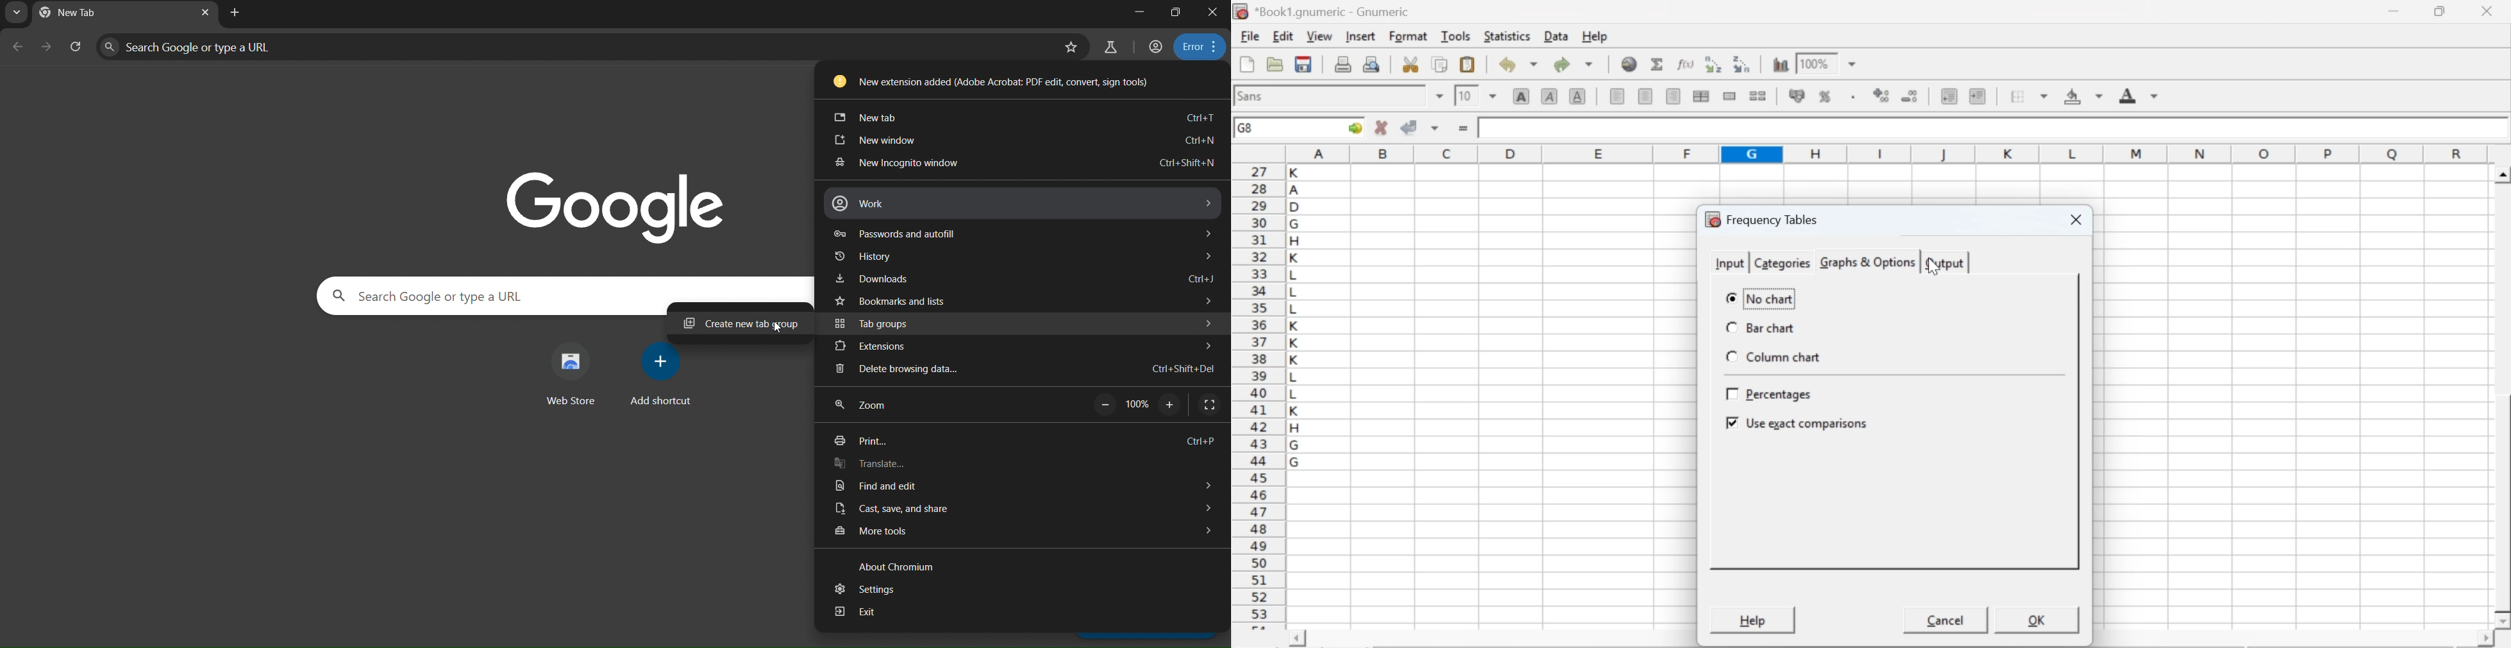 This screenshot has width=2520, height=672. I want to click on display full screen, so click(1209, 405).